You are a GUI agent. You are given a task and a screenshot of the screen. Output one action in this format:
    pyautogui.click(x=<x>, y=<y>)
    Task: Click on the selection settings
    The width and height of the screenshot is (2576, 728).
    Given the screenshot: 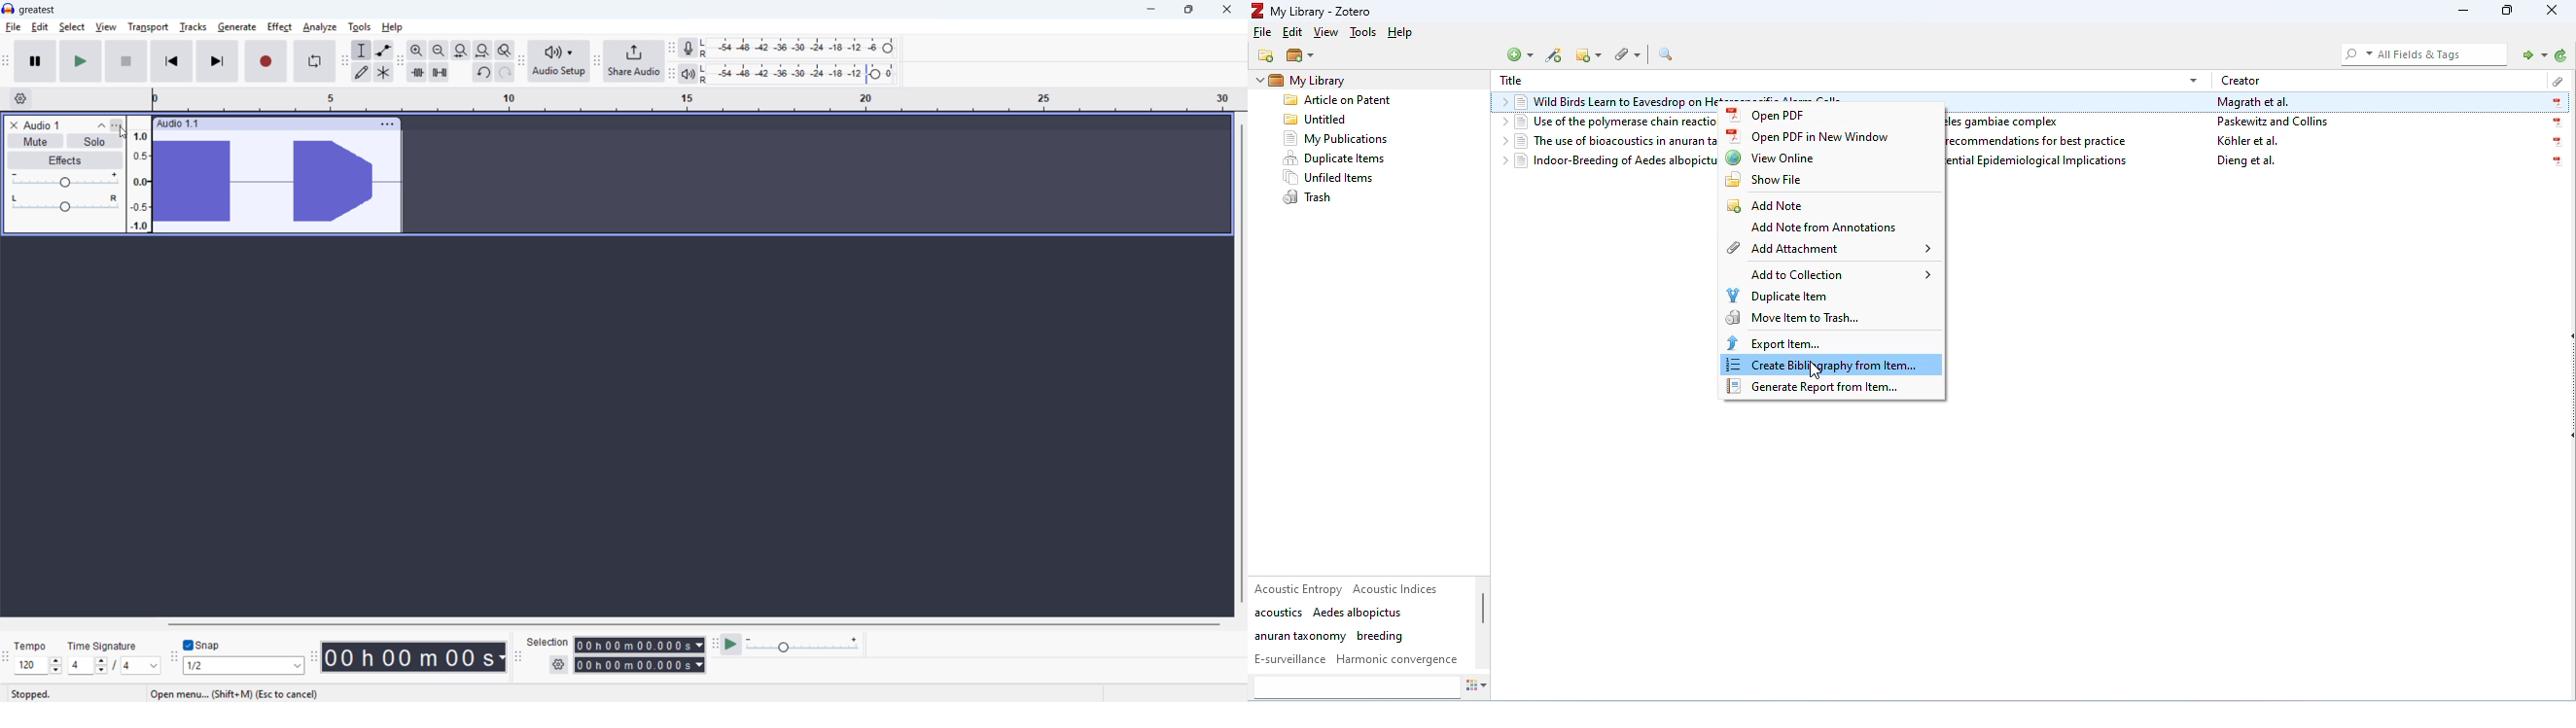 What is the action you would take?
    pyautogui.click(x=560, y=665)
    